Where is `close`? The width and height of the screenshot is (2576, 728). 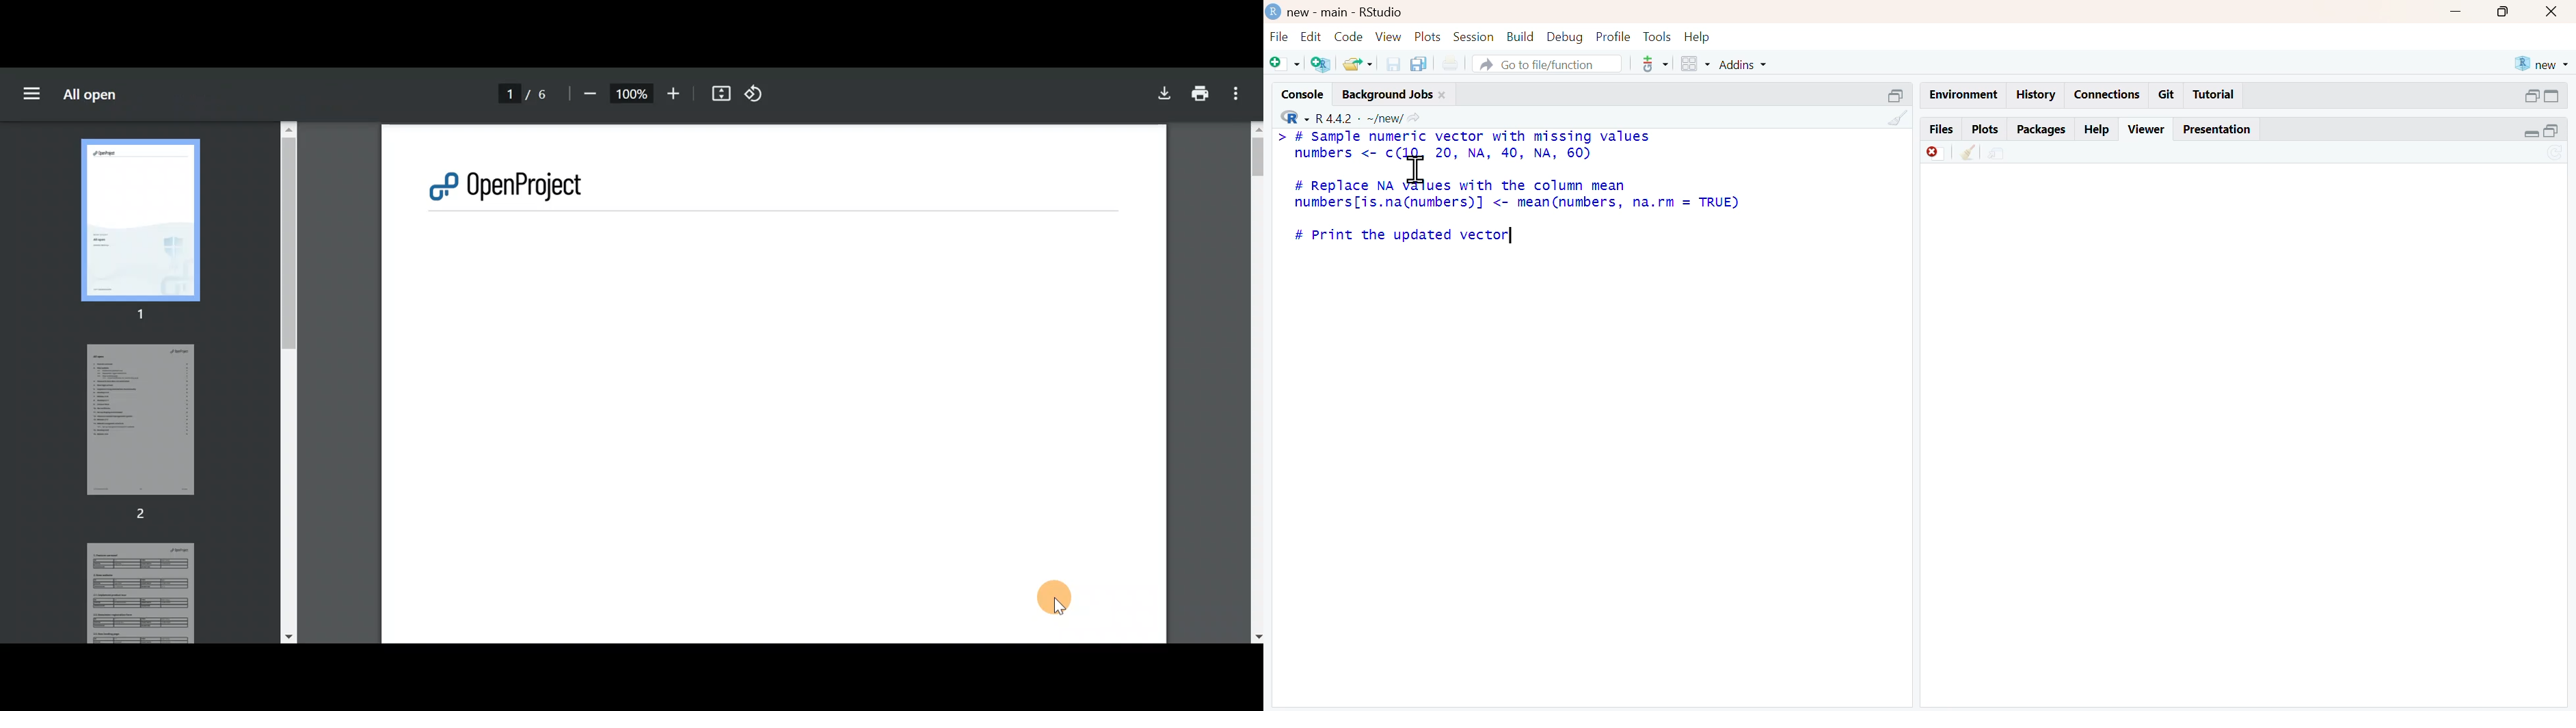
close is located at coordinates (1443, 95).